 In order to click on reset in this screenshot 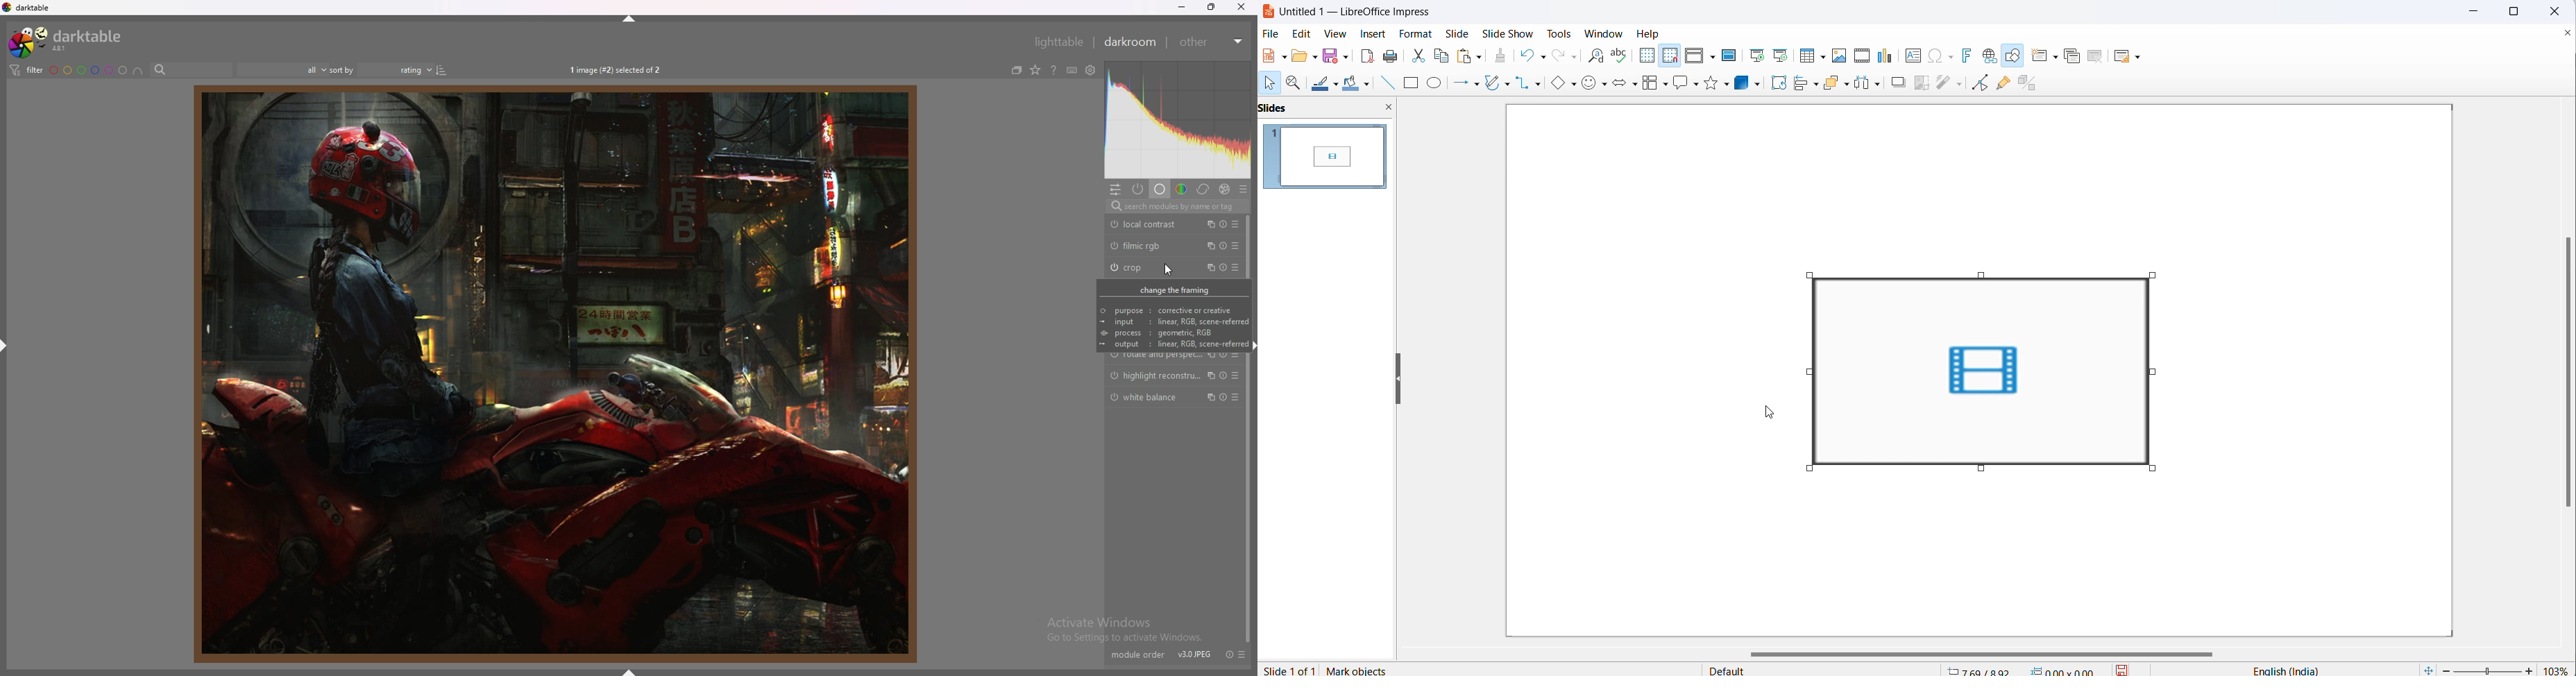, I will do `click(1223, 267)`.